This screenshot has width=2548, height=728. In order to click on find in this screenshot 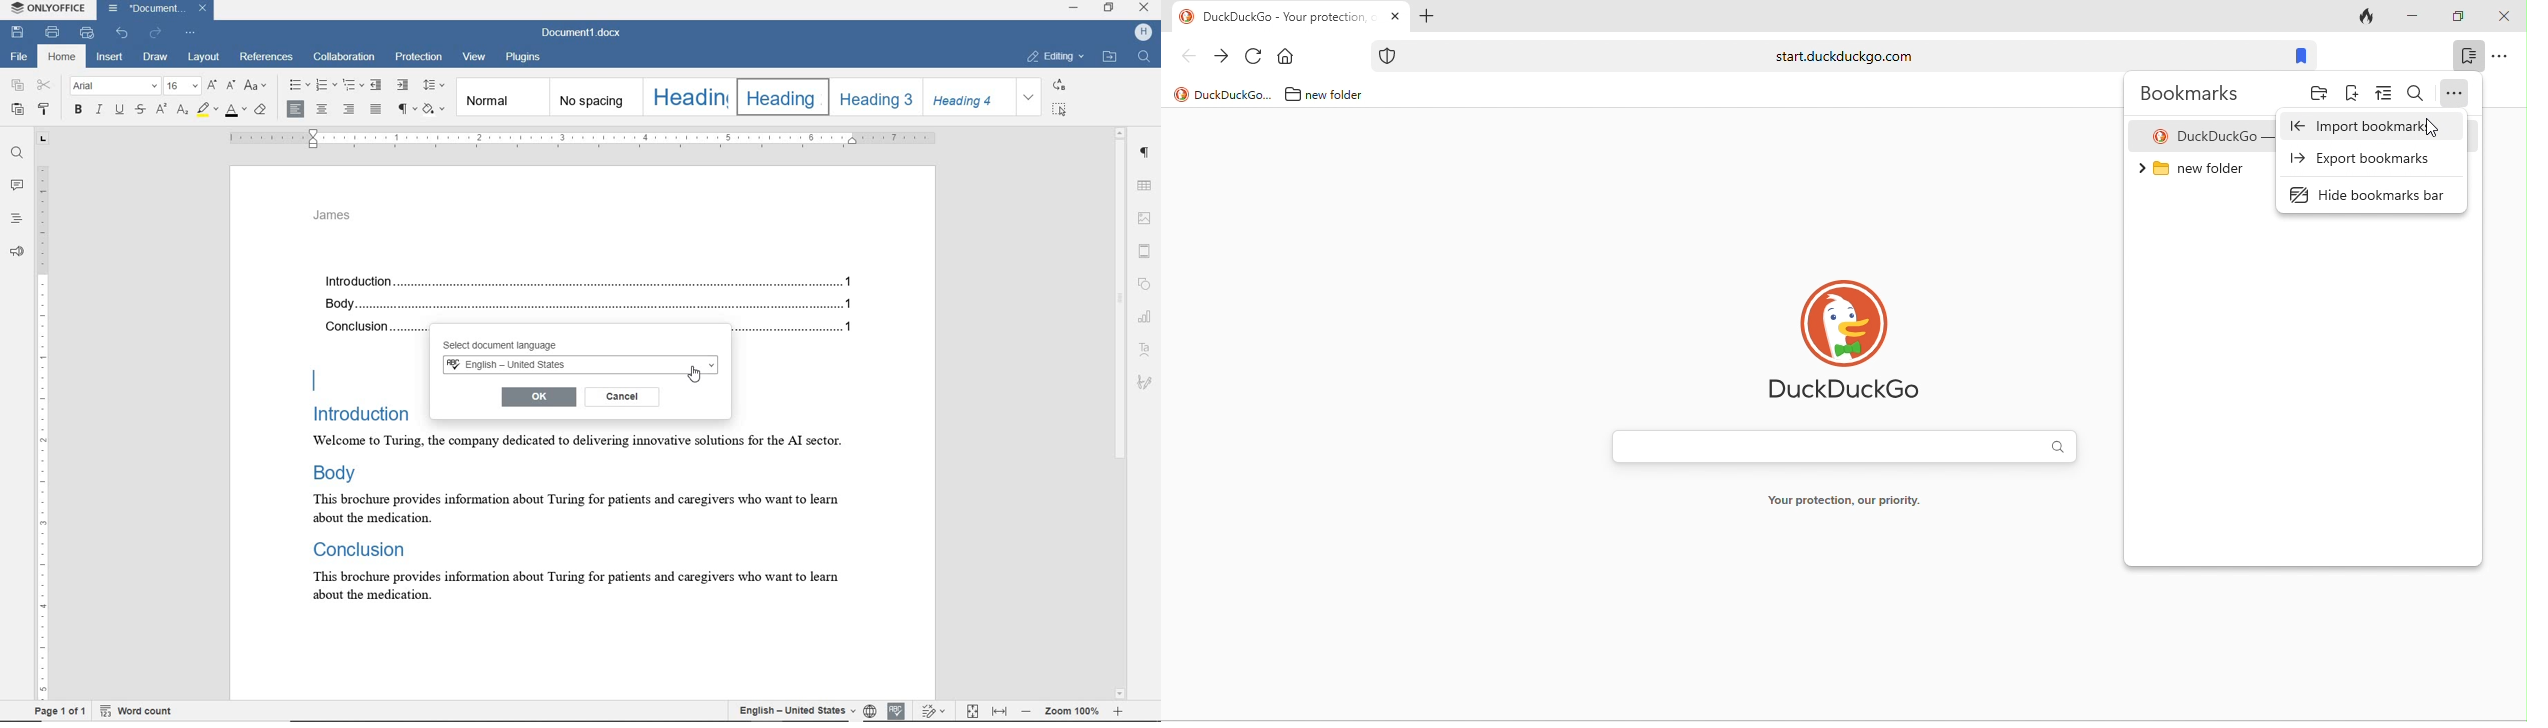, I will do `click(17, 154)`.